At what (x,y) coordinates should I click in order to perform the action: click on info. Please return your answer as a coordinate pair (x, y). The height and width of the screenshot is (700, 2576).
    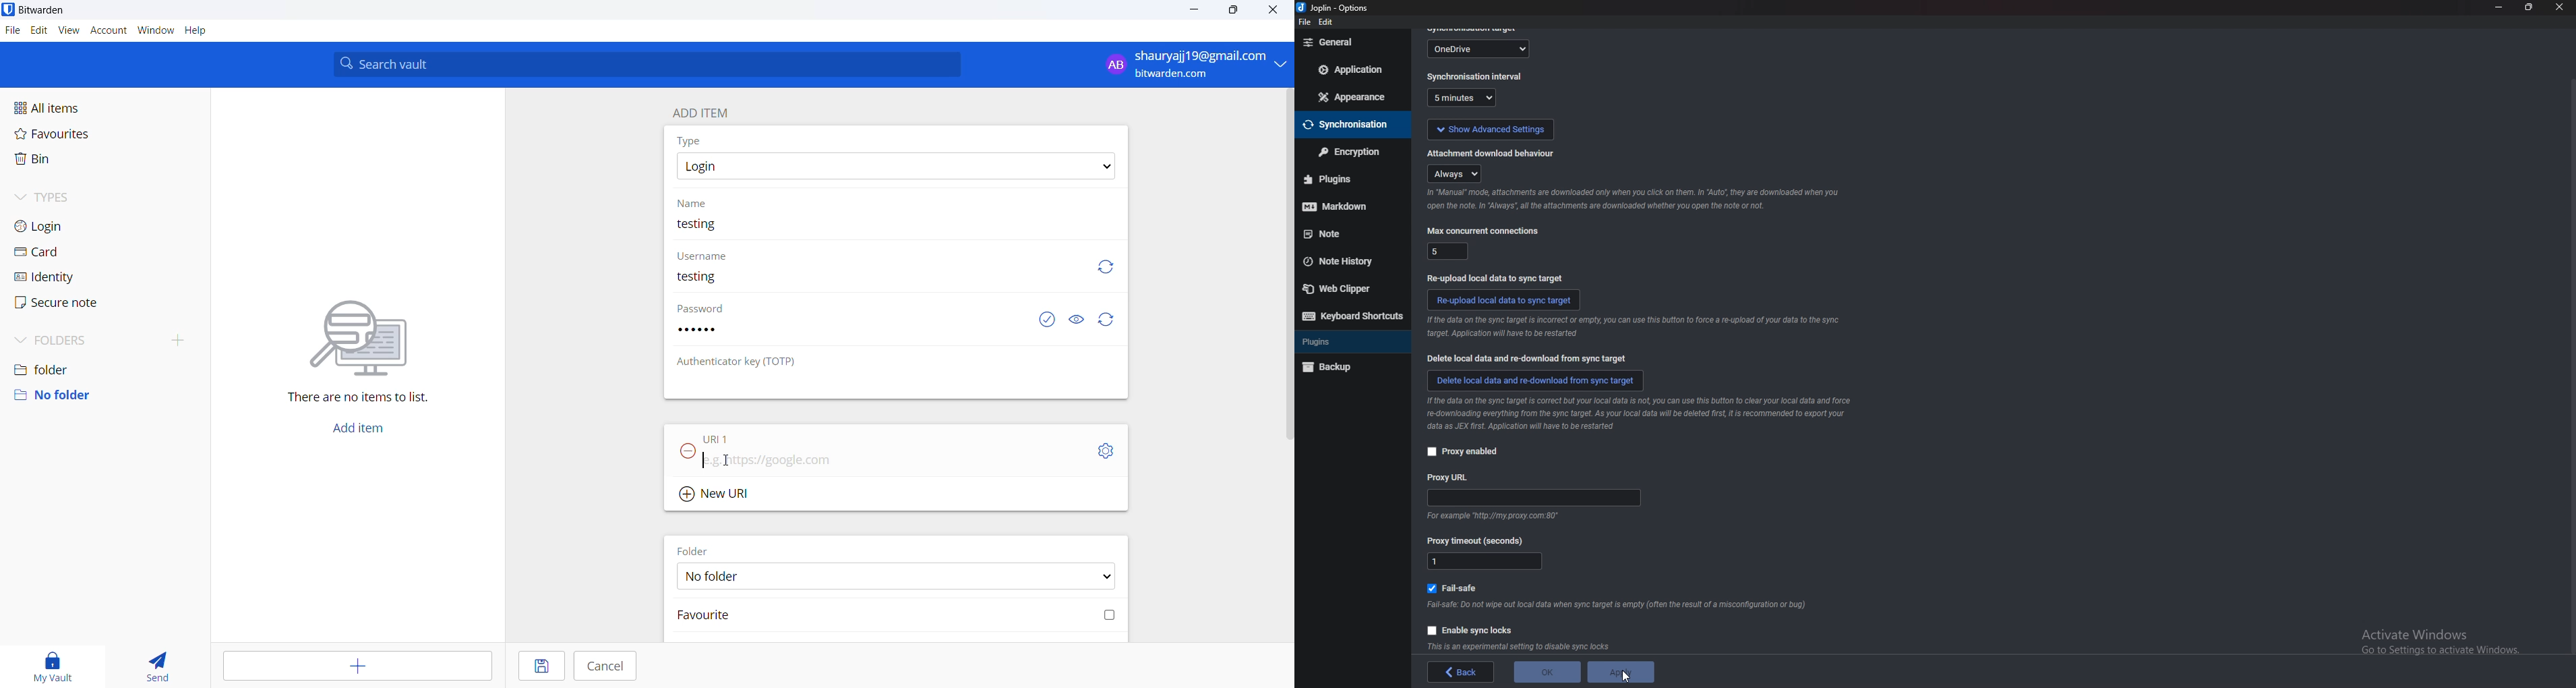
    Looking at the image, I should click on (1490, 516).